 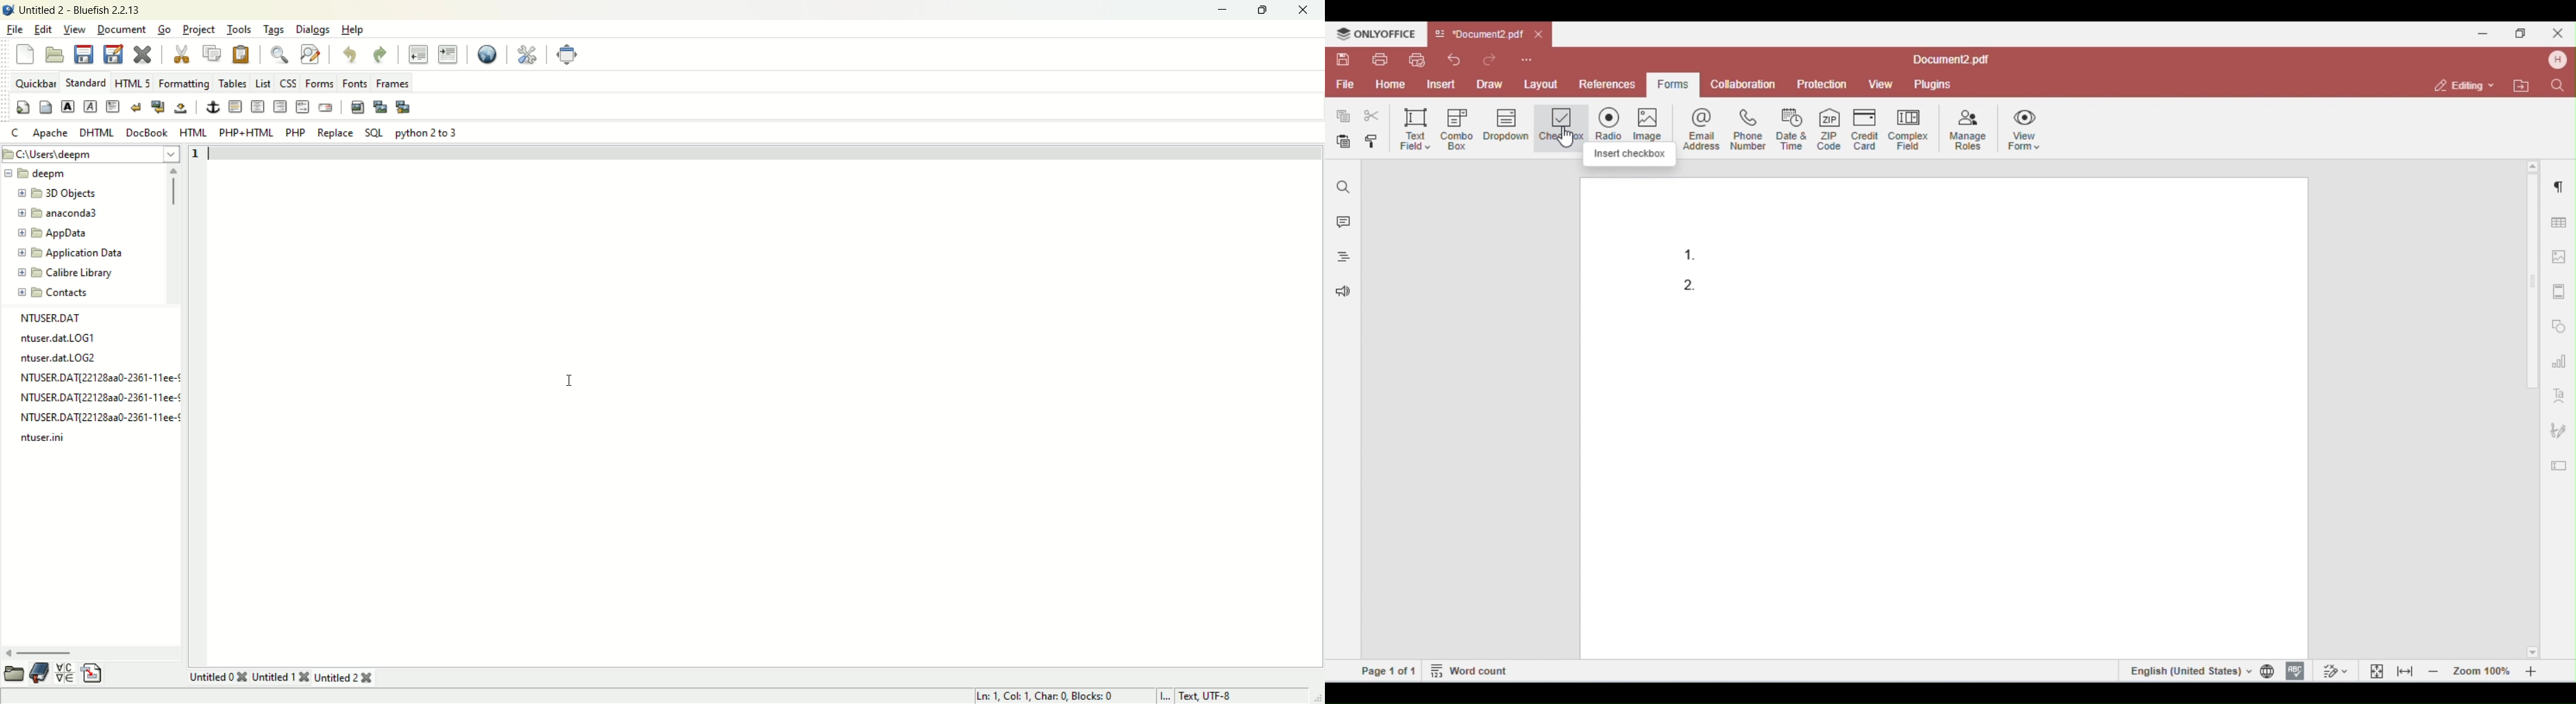 I want to click on calibre, so click(x=59, y=272).